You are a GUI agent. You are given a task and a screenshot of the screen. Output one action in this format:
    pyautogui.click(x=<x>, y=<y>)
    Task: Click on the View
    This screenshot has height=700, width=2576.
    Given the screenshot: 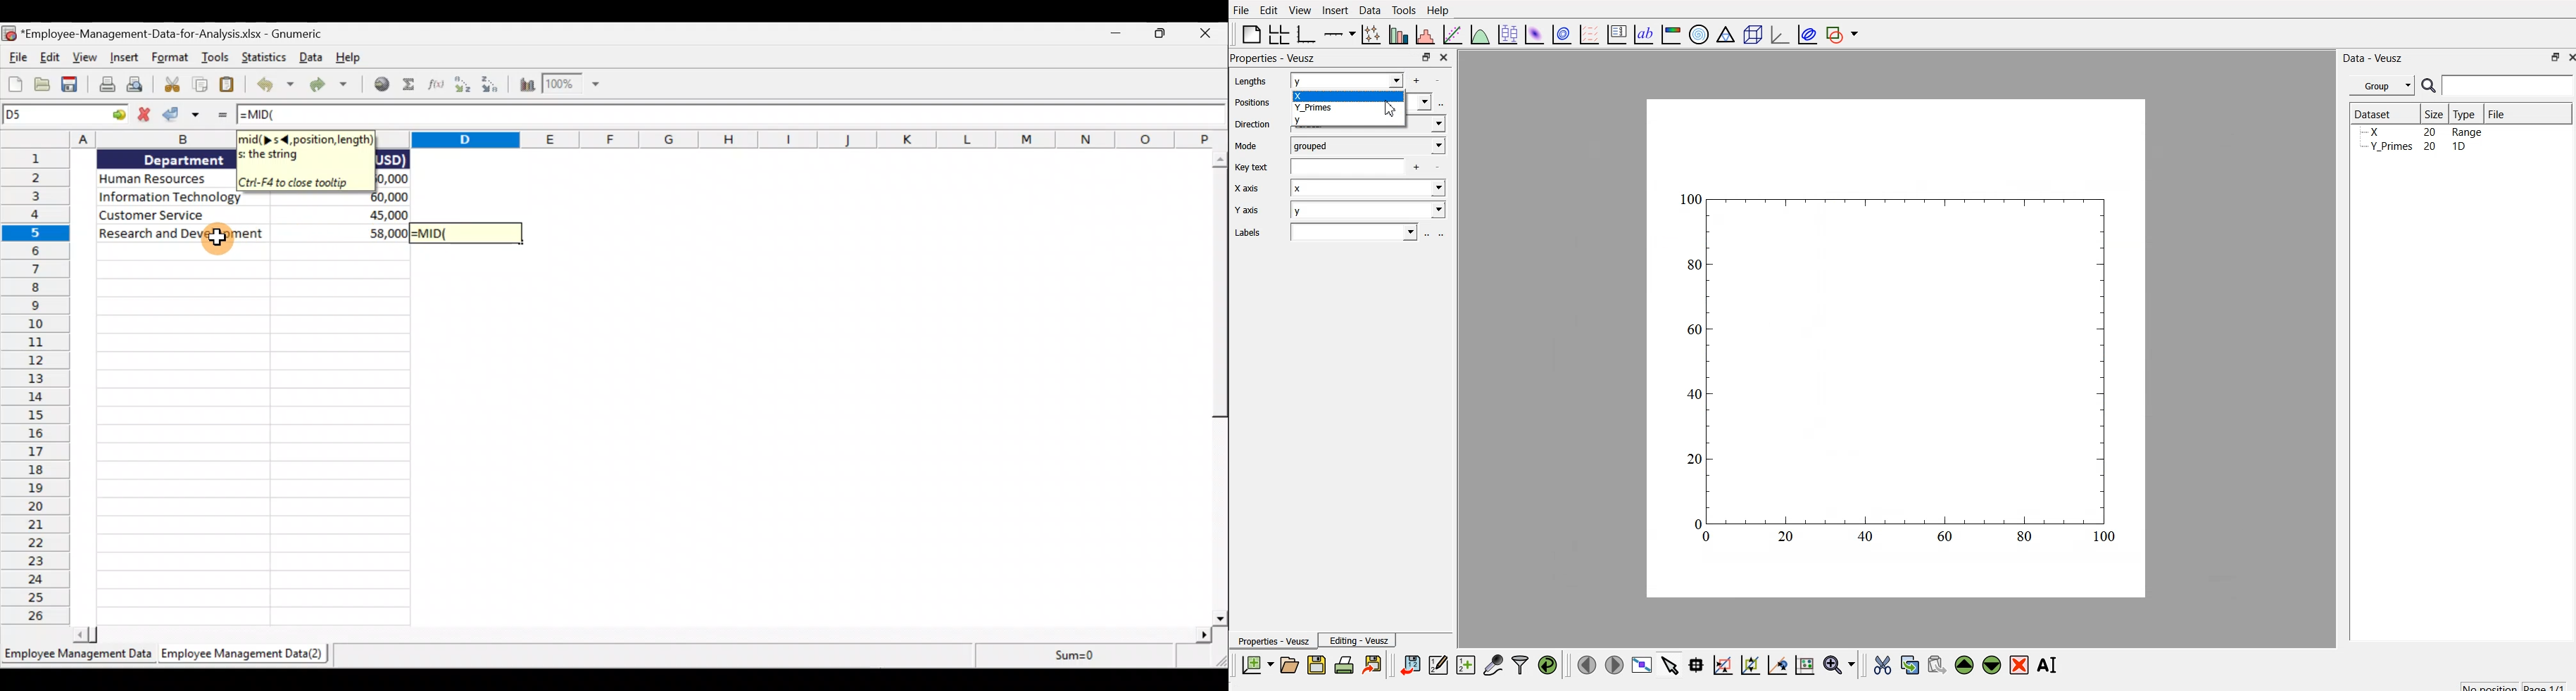 What is the action you would take?
    pyautogui.click(x=86, y=58)
    